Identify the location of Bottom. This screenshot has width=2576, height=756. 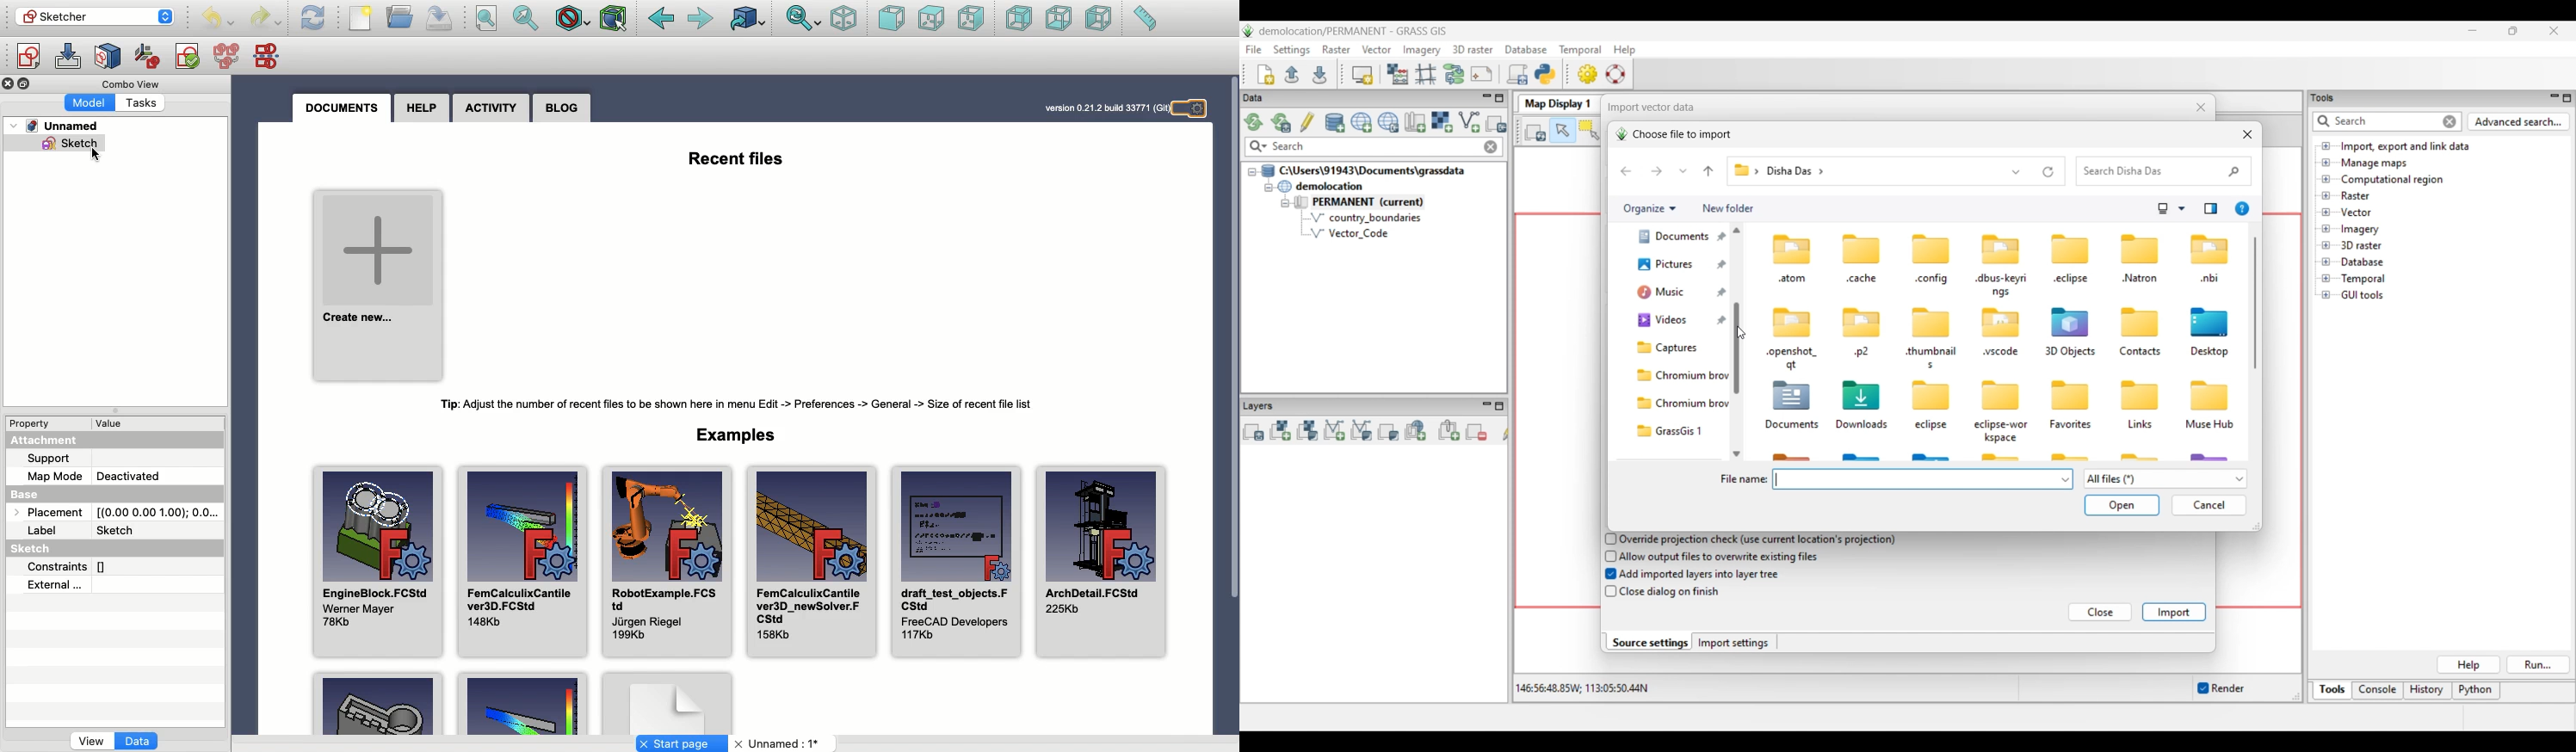
(1057, 18).